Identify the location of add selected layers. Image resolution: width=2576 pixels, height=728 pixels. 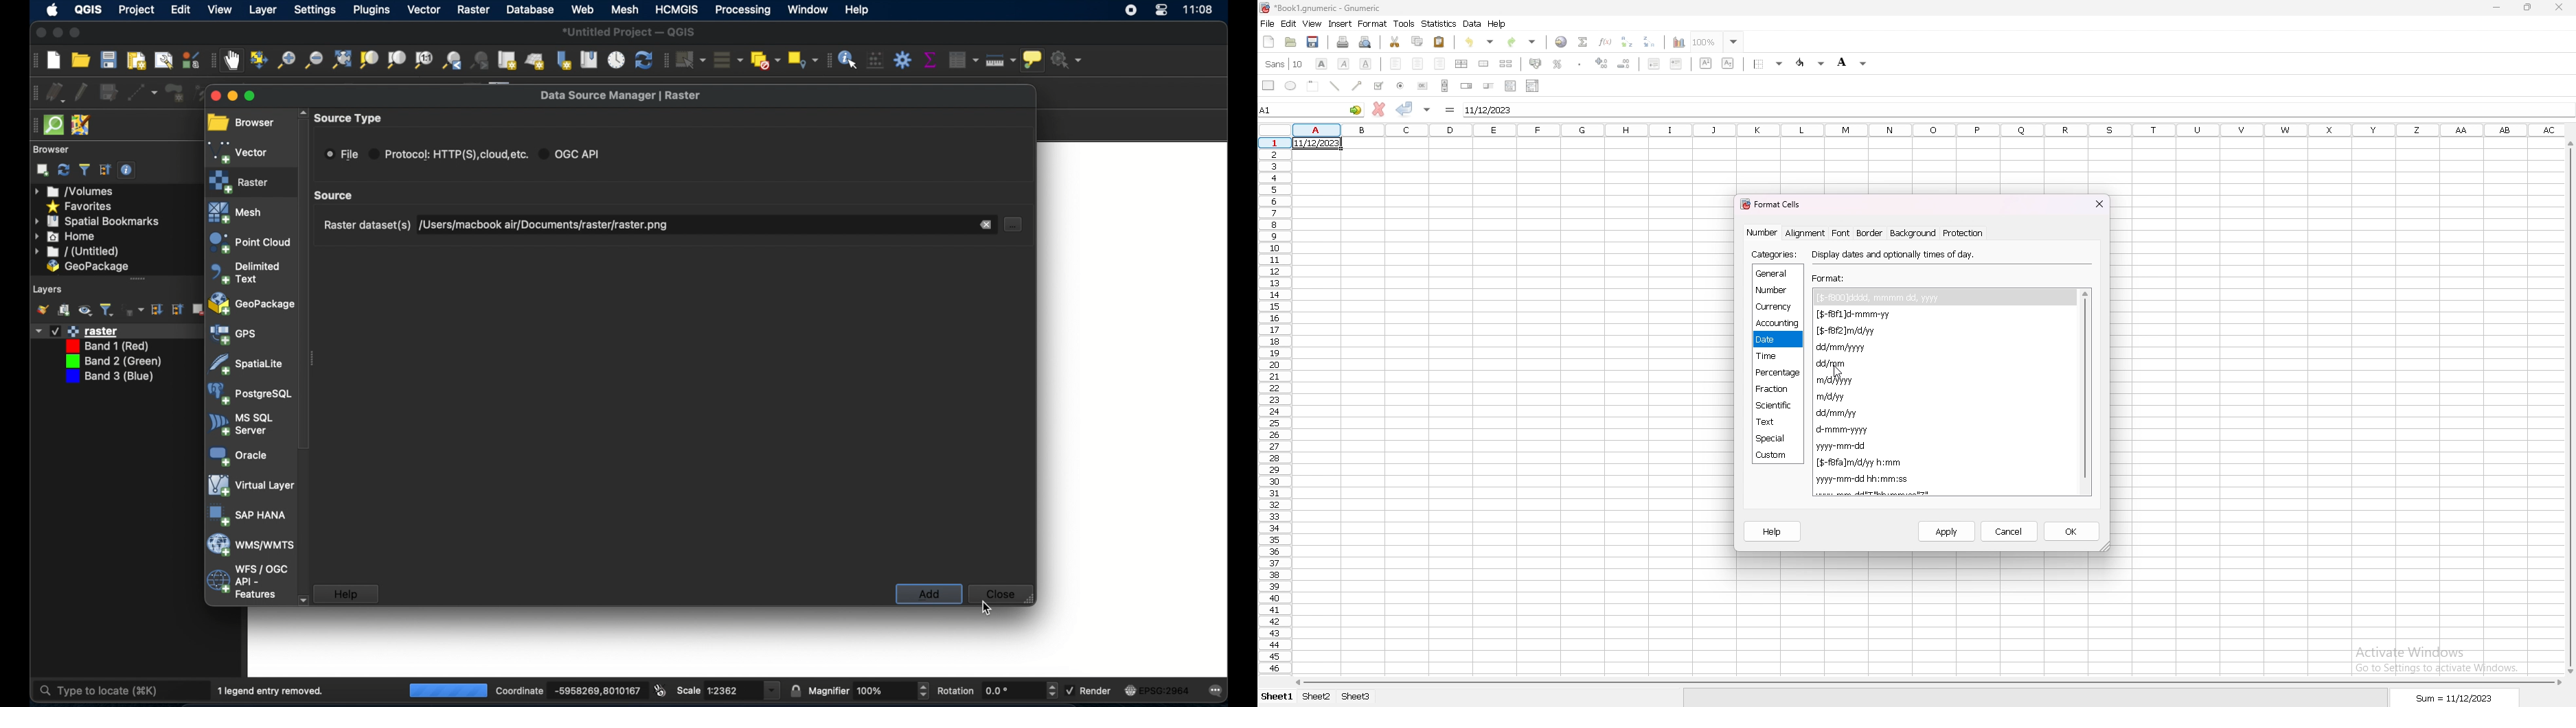
(43, 170).